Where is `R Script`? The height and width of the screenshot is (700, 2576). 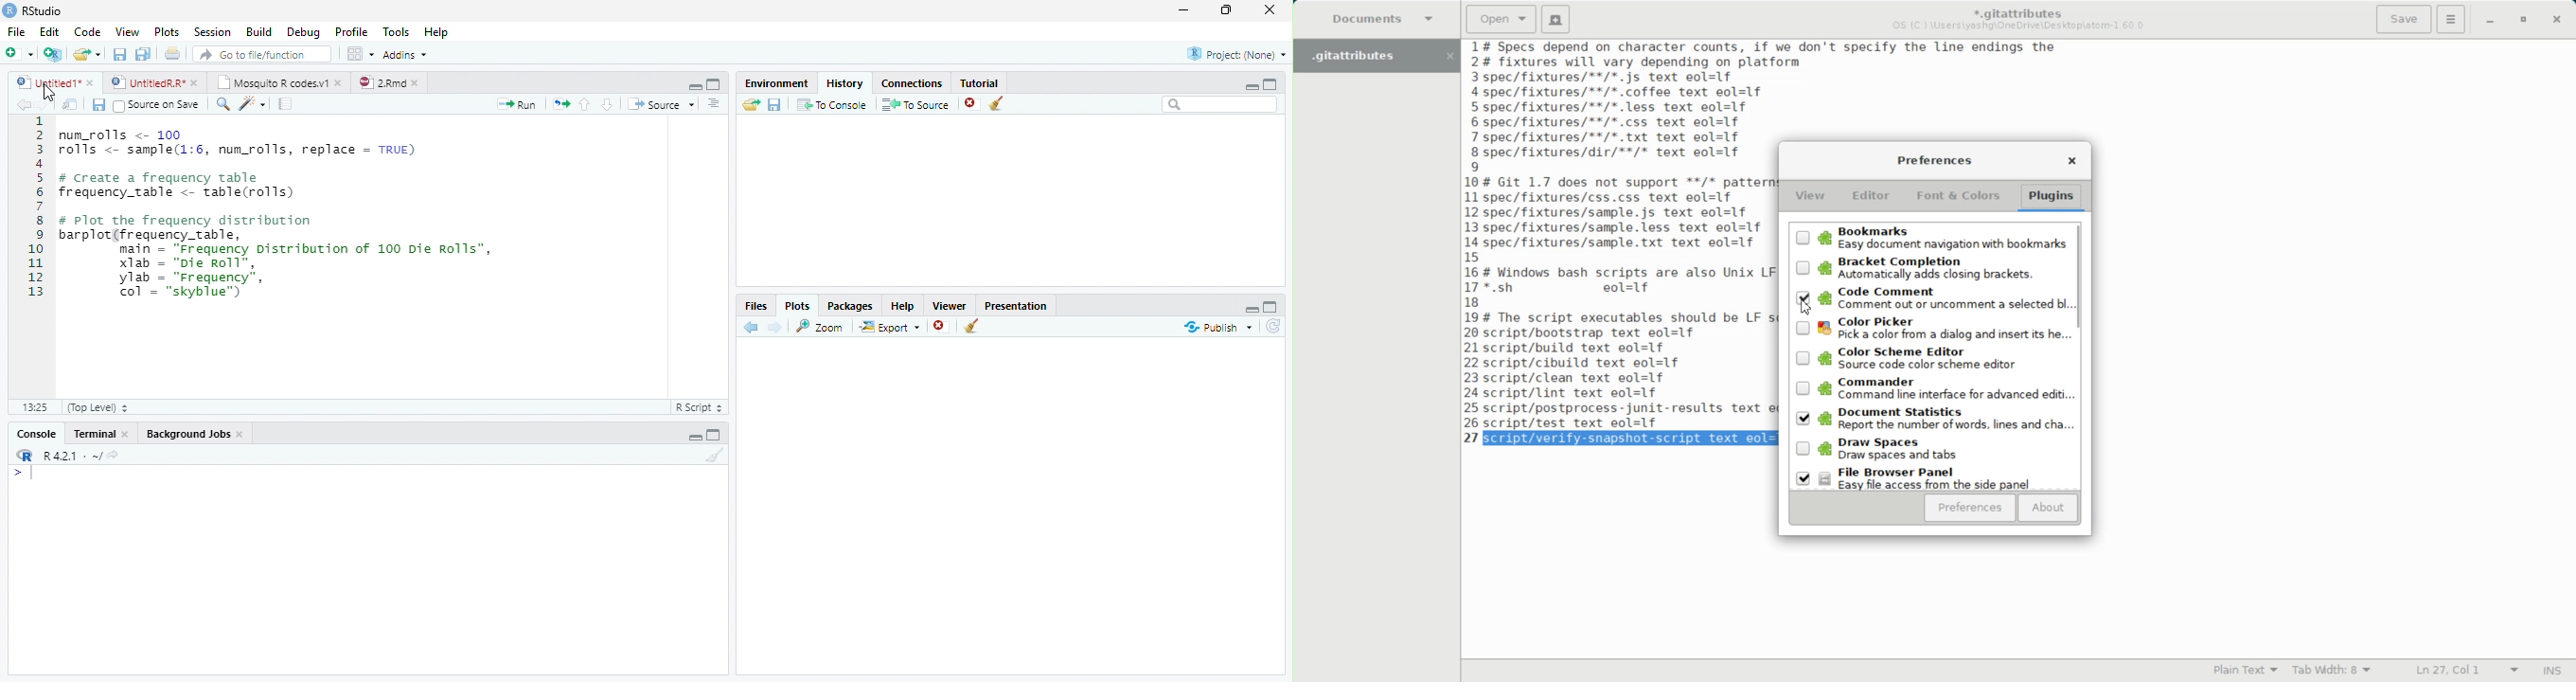 R Script is located at coordinates (700, 407).